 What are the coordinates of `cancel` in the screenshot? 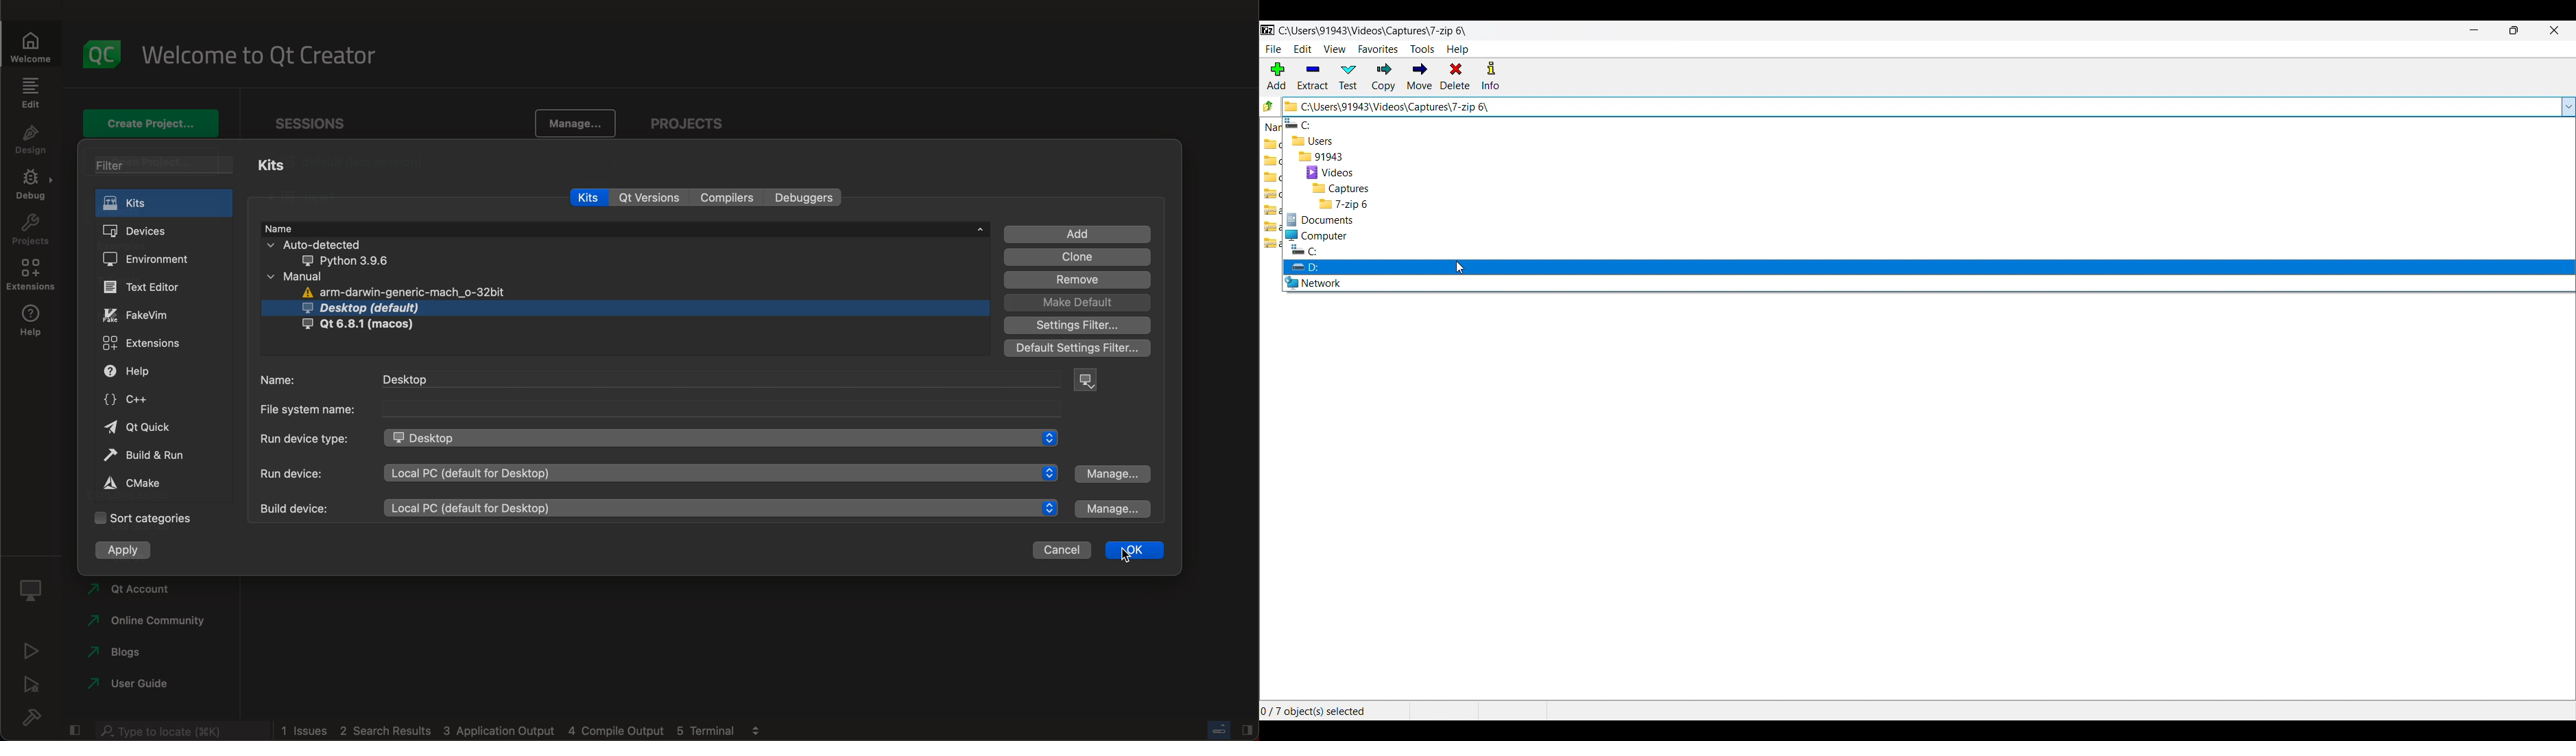 It's located at (1056, 552).